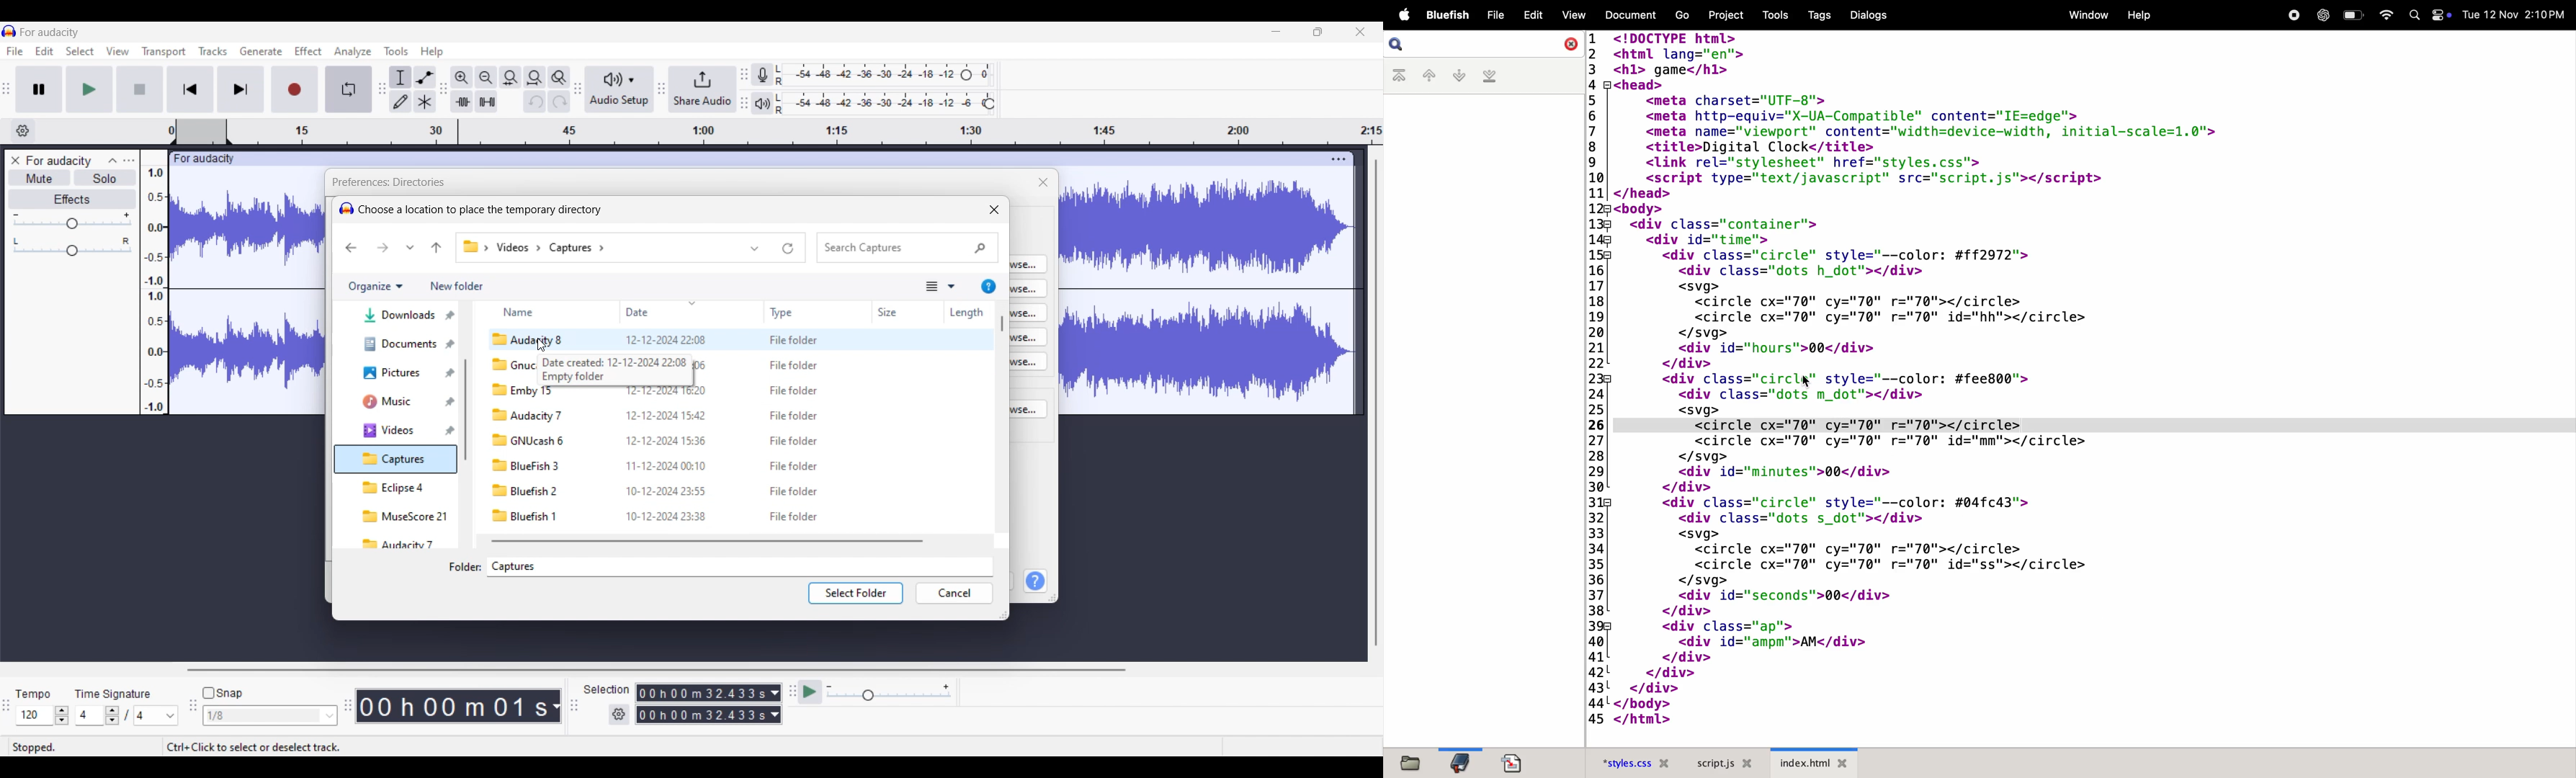  What do you see at coordinates (527, 515) in the screenshot?
I see `bluefish 1` at bounding box center [527, 515].